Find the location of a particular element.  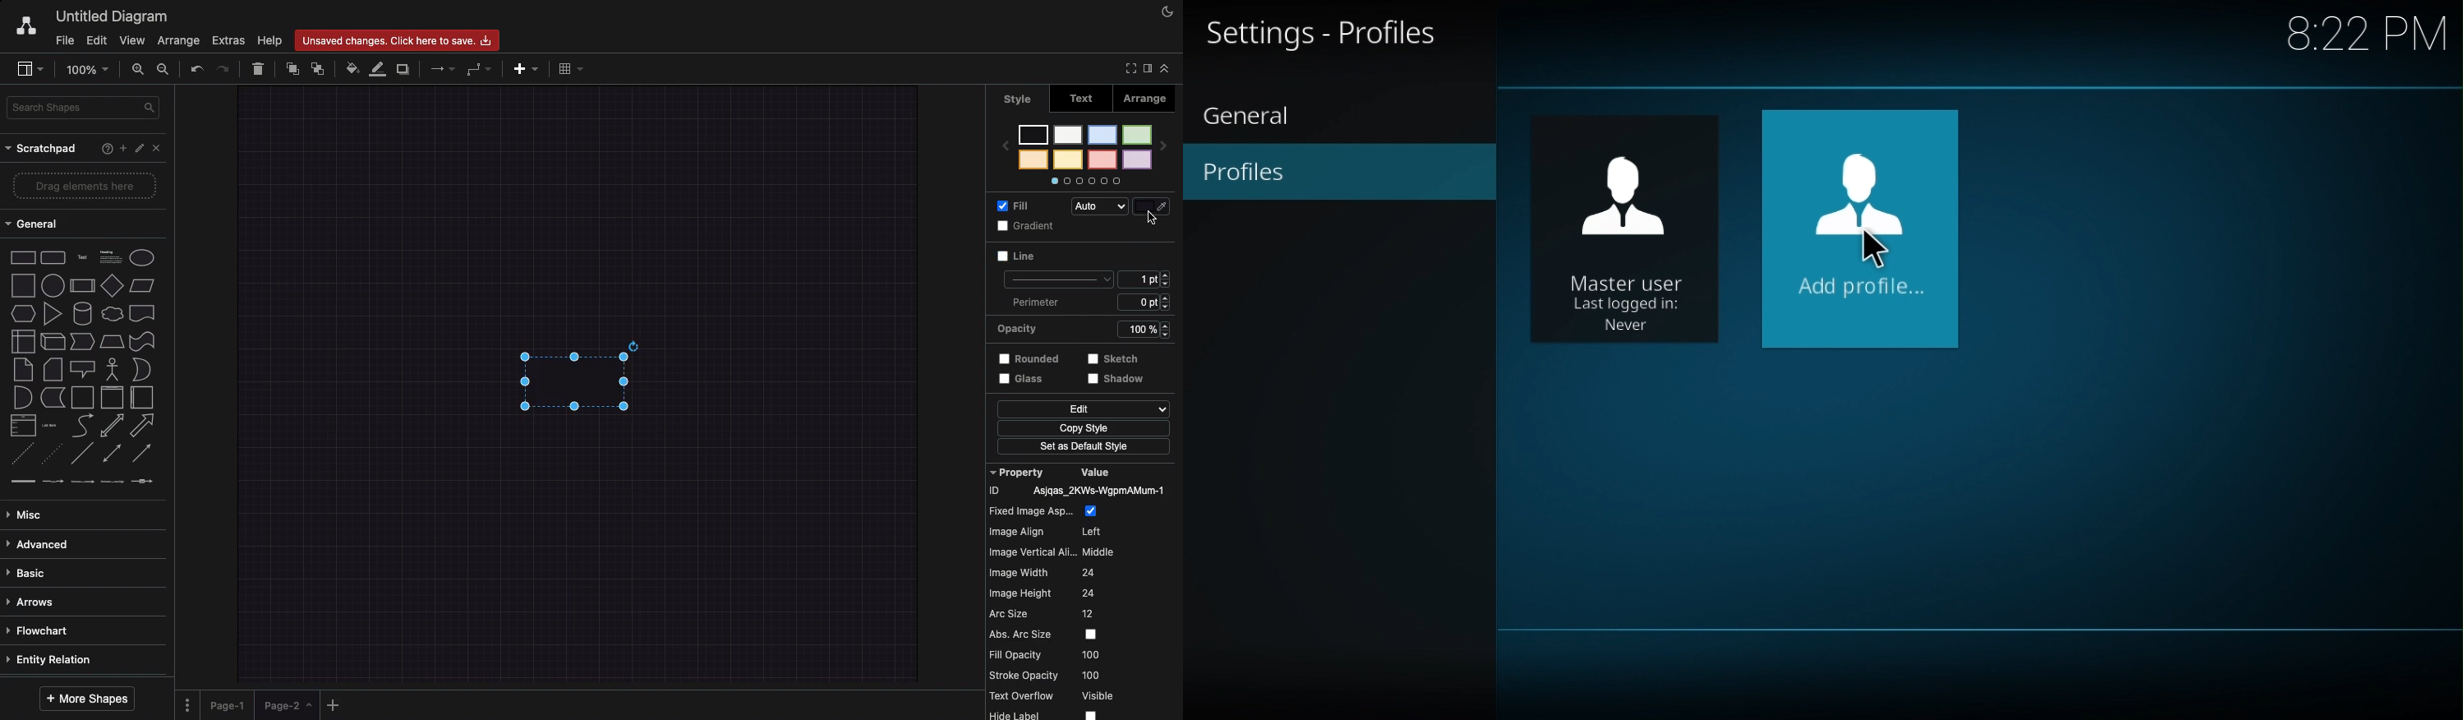

Draw.io is located at coordinates (25, 25).